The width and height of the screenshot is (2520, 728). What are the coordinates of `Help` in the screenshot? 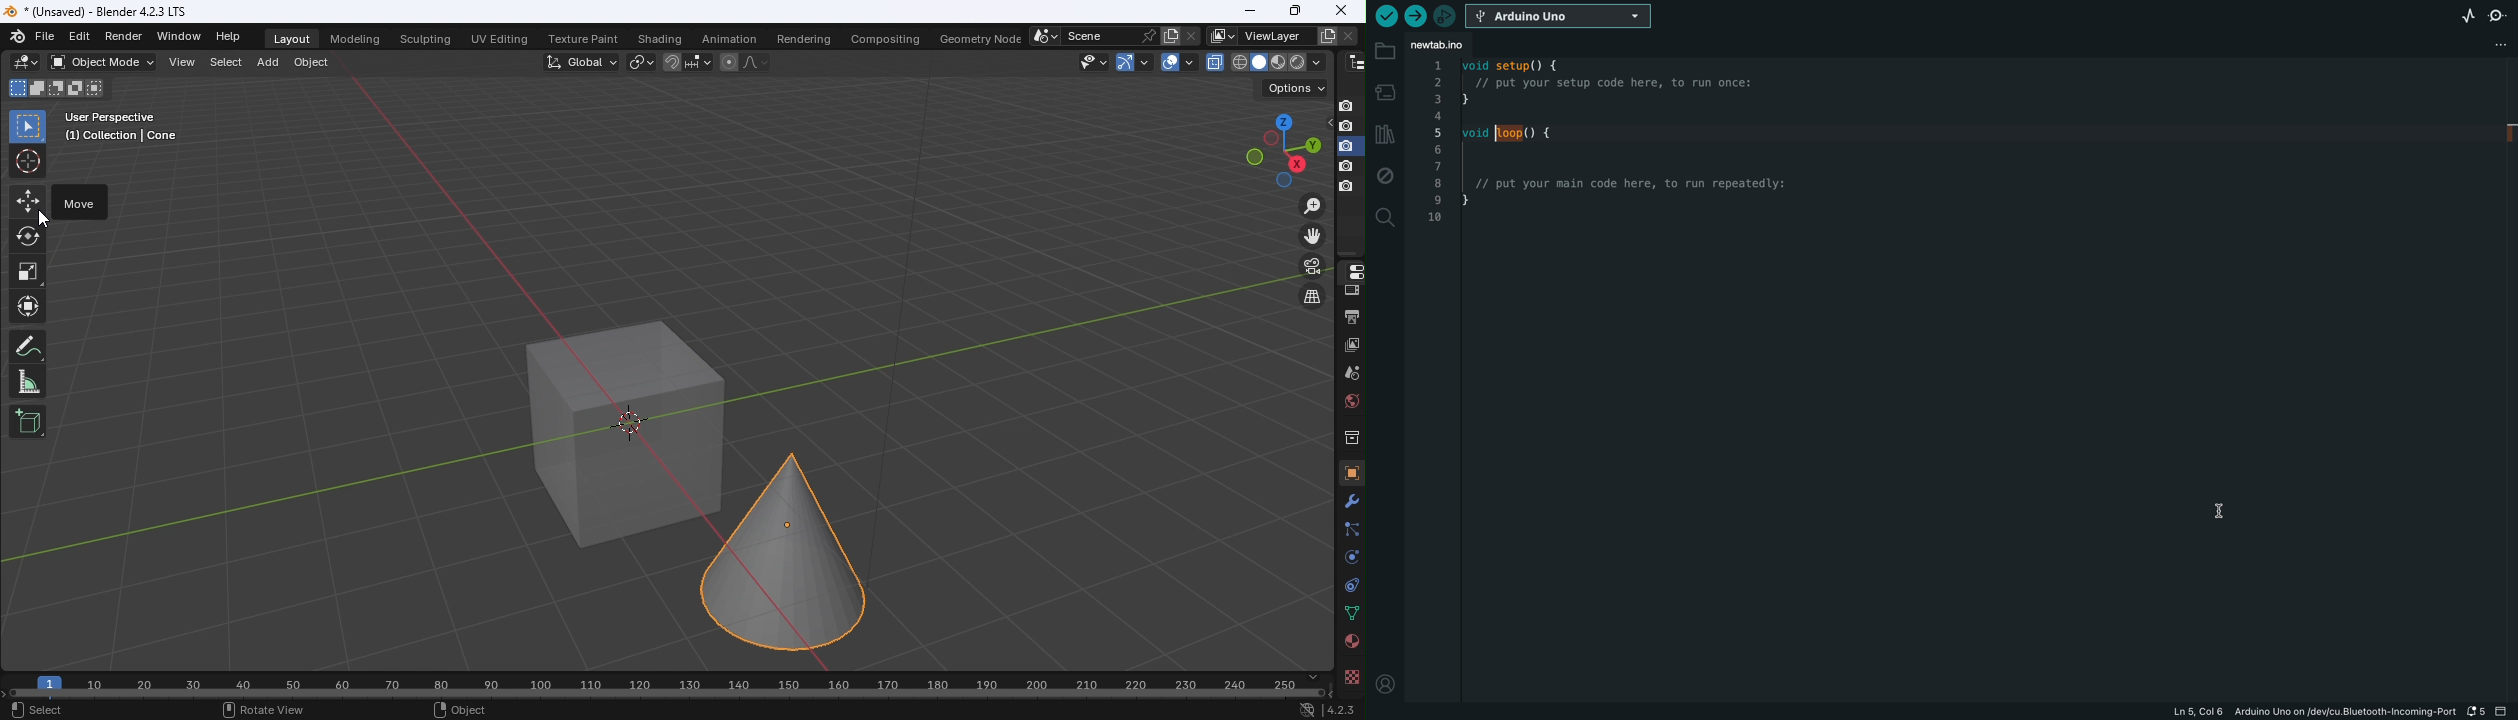 It's located at (231, 36).